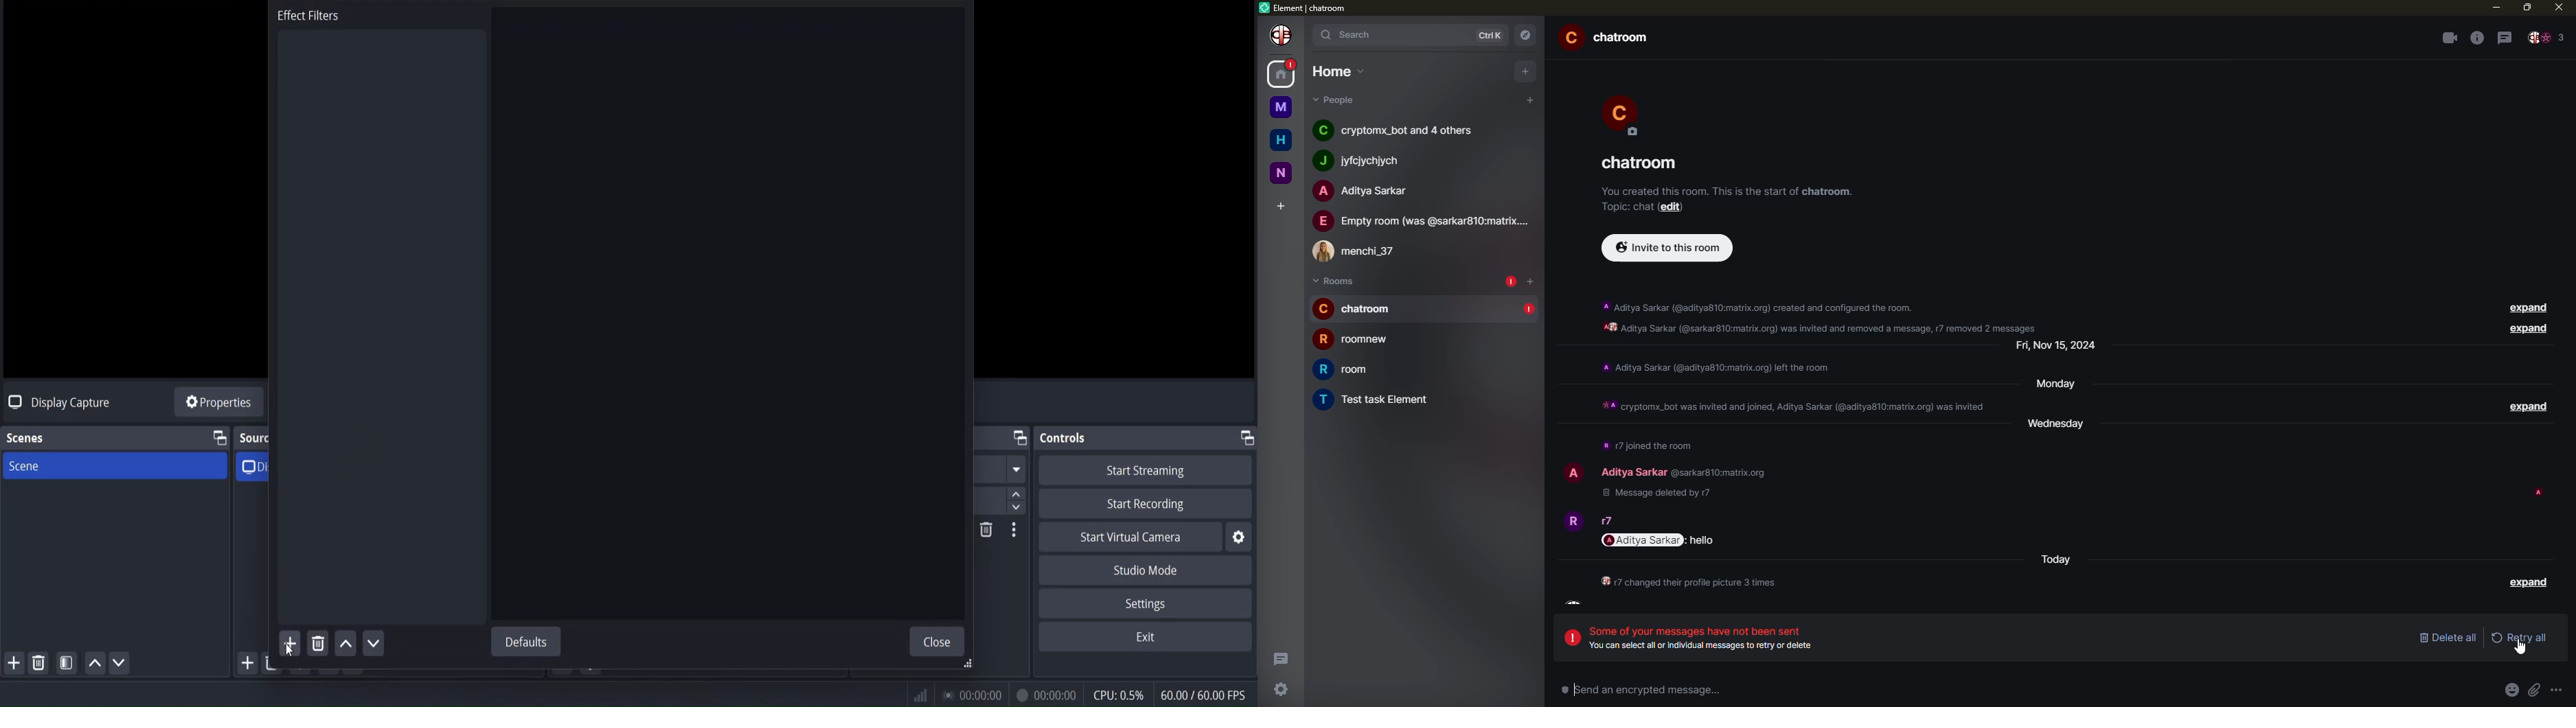  I want to click on home, so click(1281, 139).